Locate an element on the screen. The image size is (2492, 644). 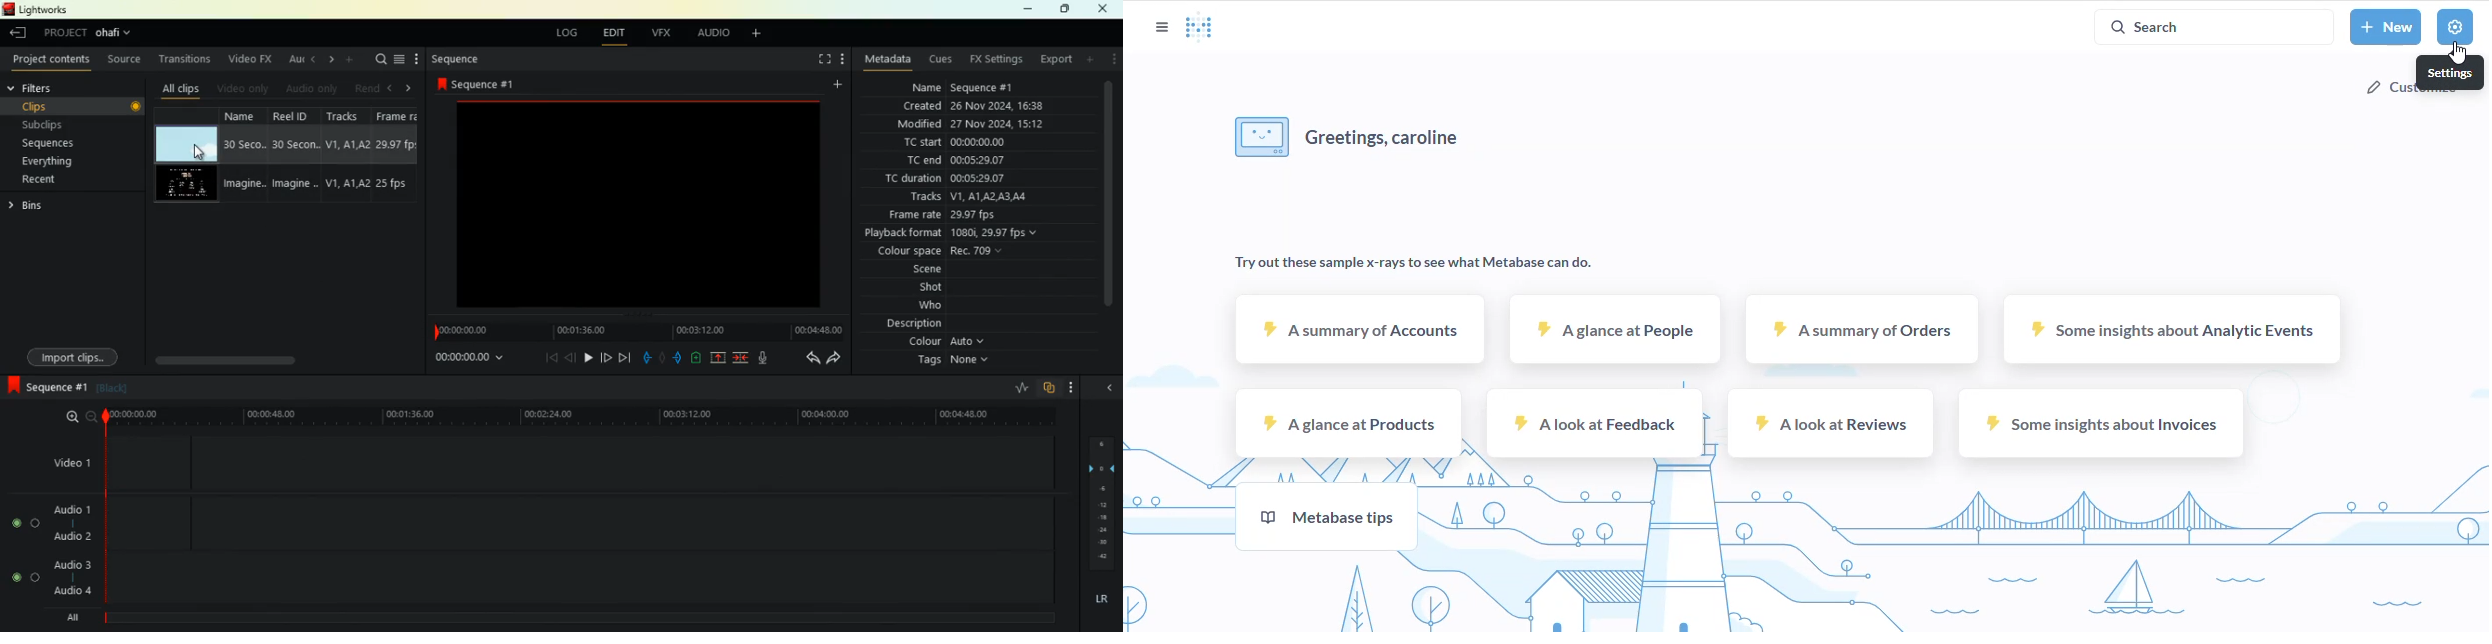
clips is located at coordinates (81, 107).